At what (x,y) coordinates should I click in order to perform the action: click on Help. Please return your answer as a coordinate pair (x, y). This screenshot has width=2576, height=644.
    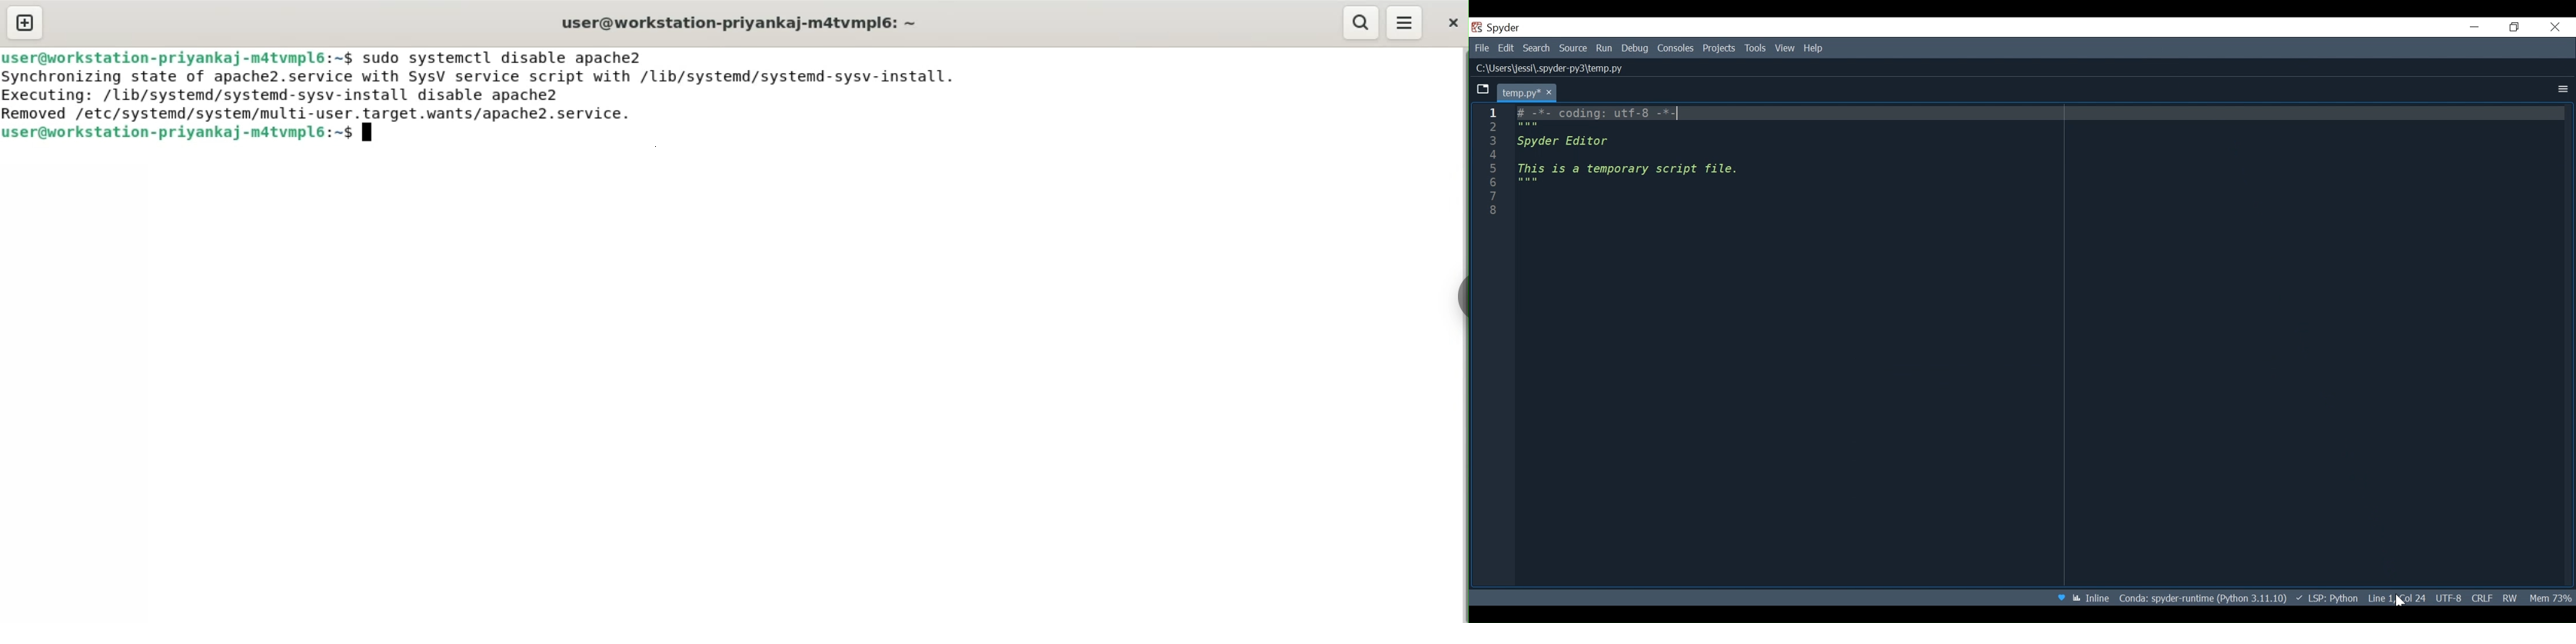
    Looking at the image, I should click on (1815, 49).